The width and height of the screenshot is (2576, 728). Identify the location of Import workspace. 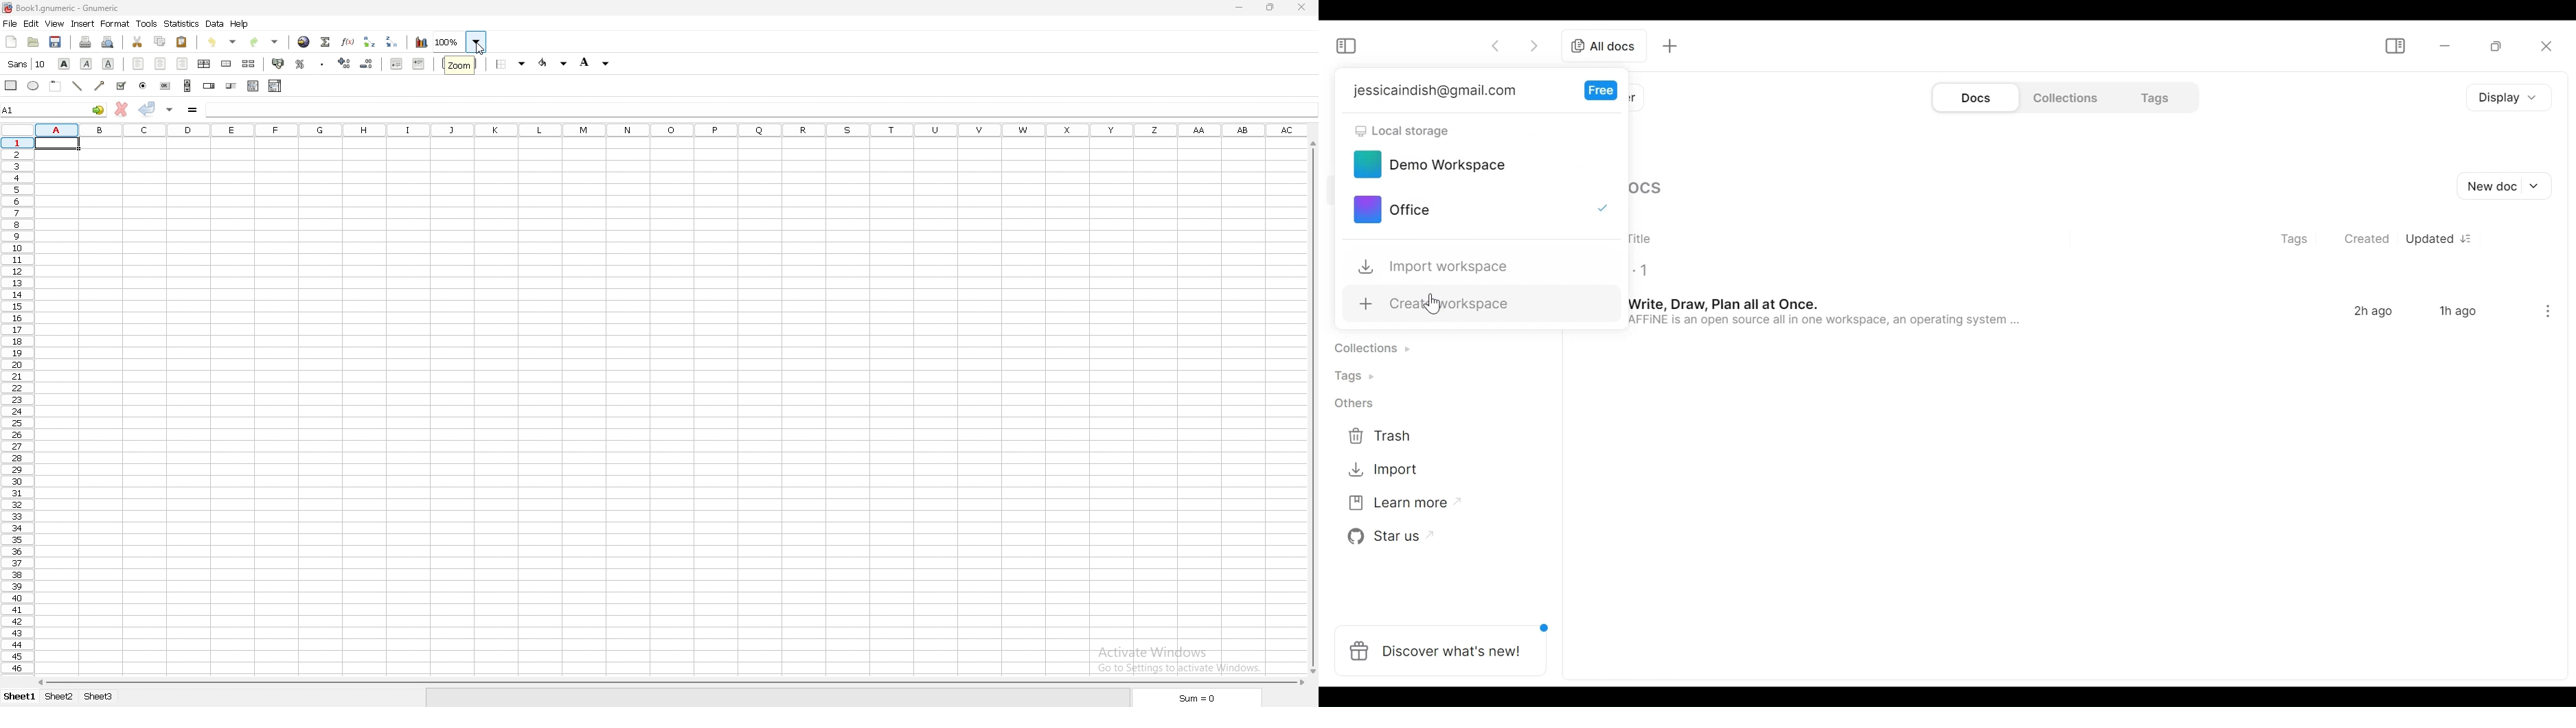
(1431, 266).